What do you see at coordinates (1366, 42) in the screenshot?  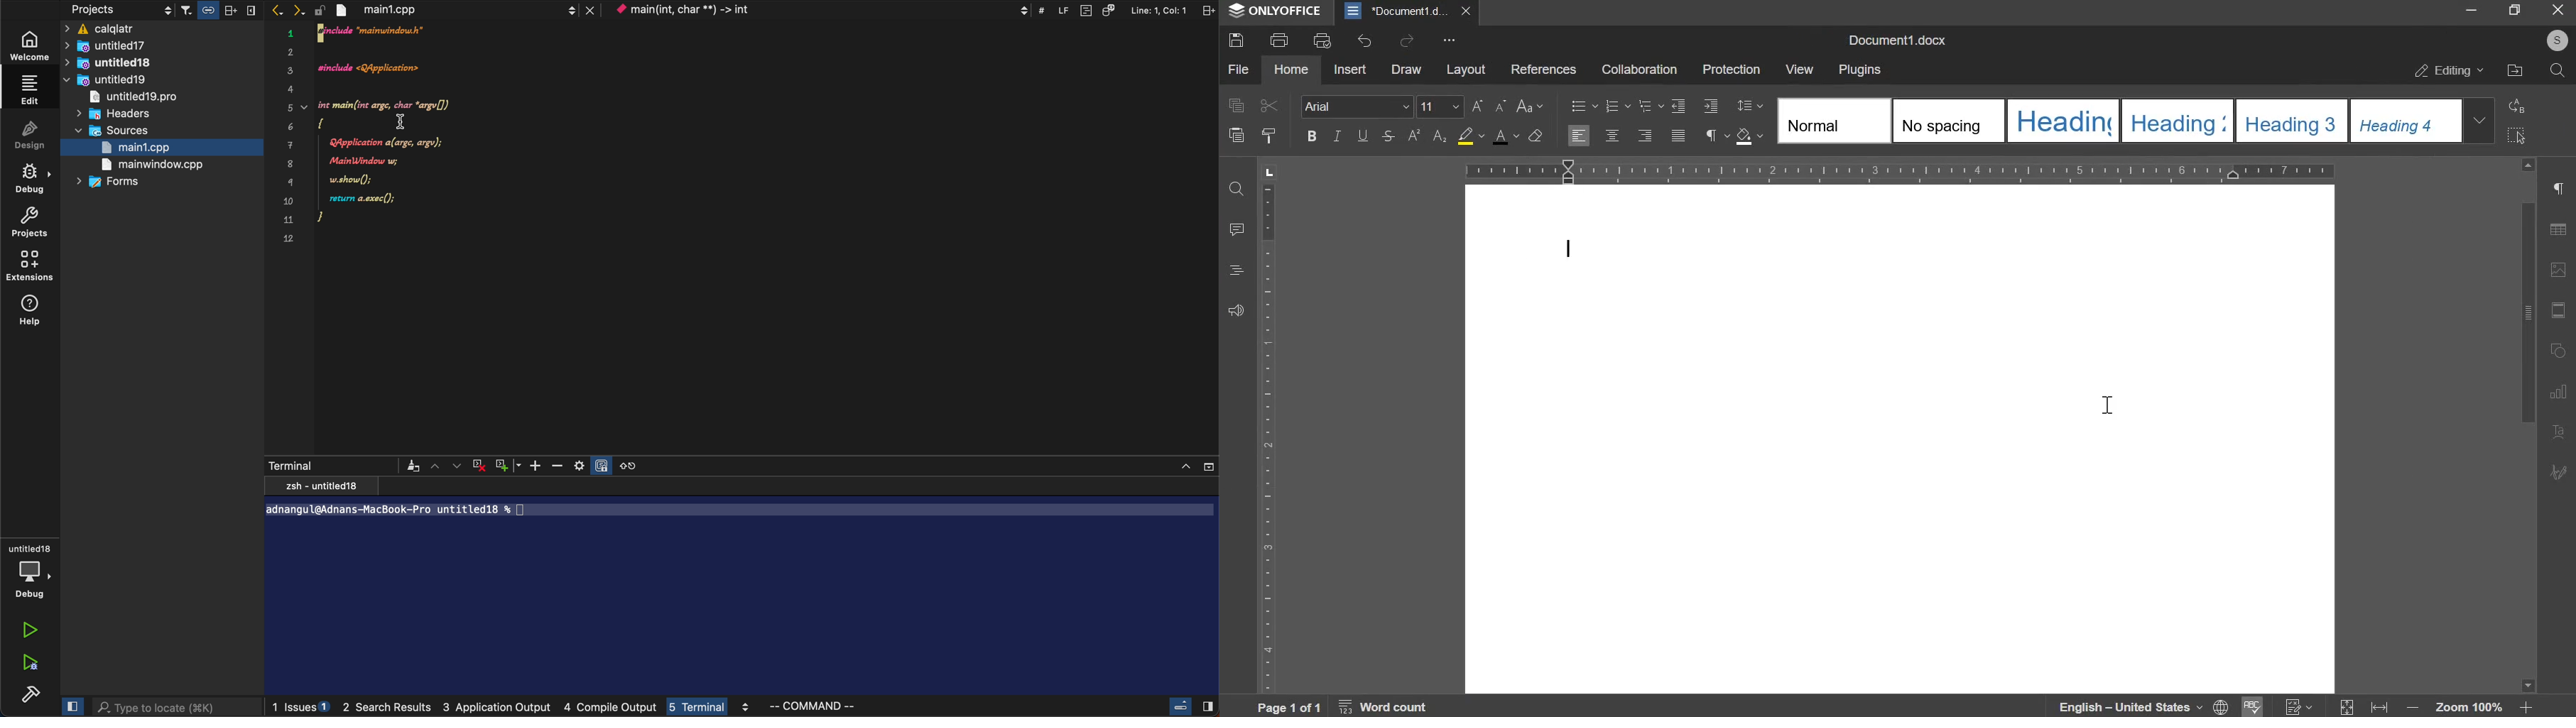 I see `undo` at bounding box center [1366, 42].